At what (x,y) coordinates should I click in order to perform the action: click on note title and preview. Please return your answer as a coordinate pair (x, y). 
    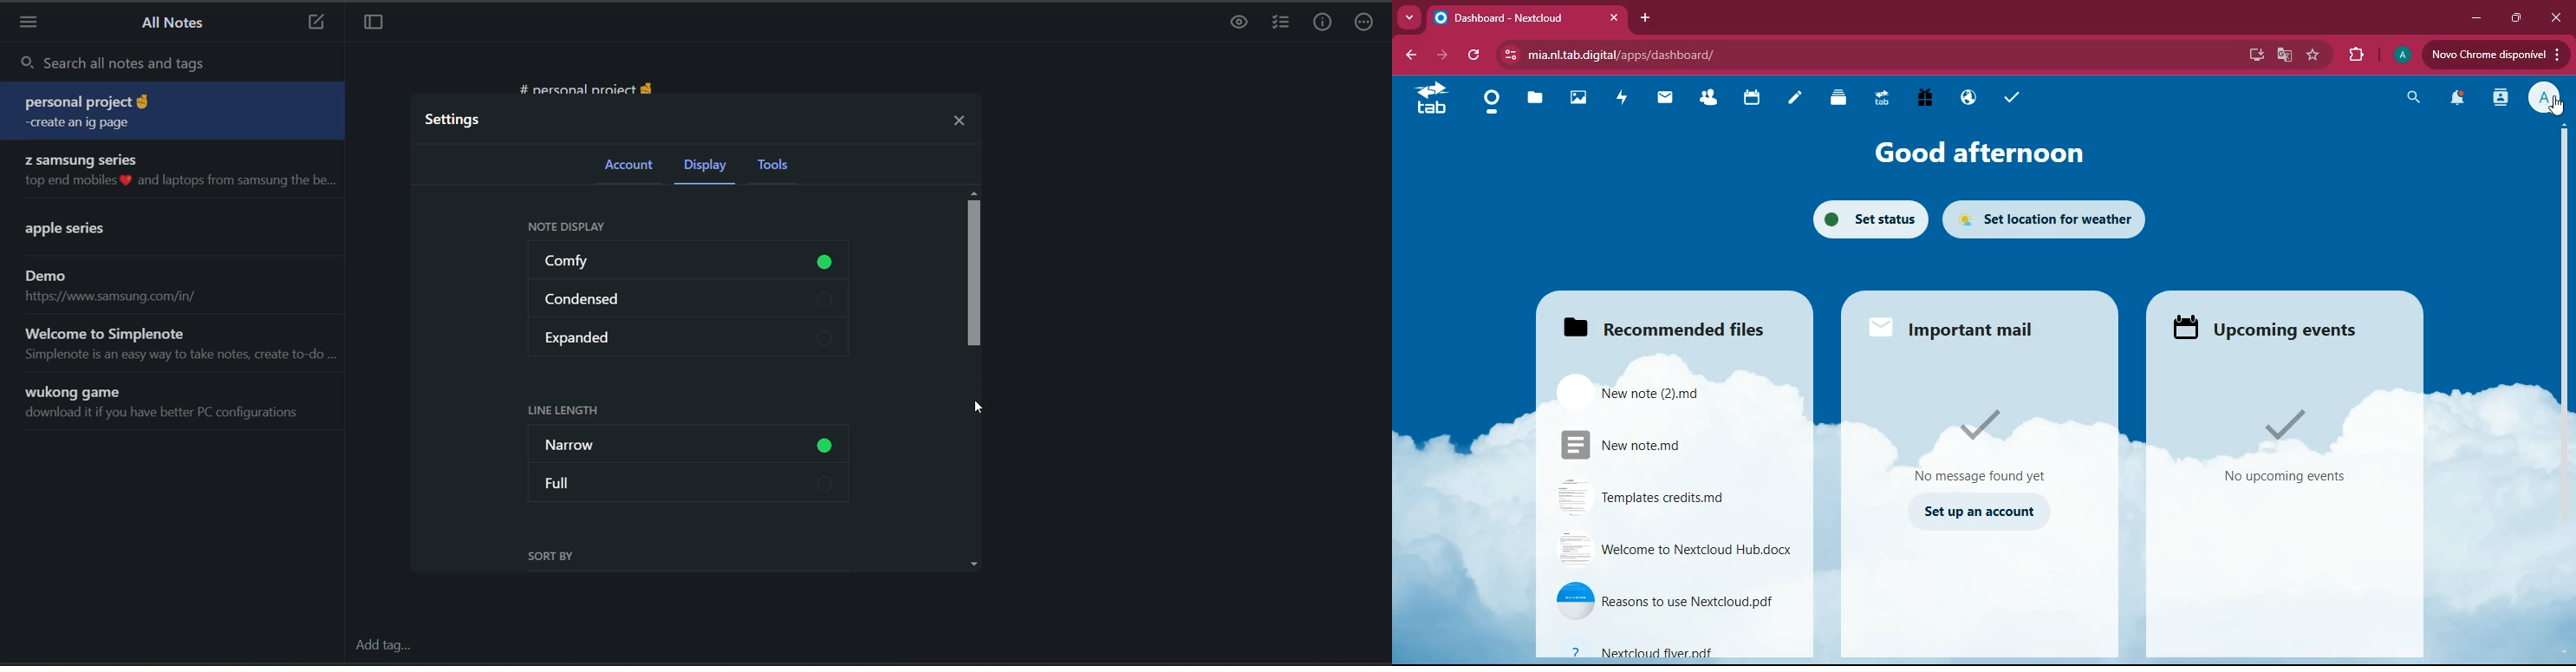
    Looking at the image, I should click on (107, 230).